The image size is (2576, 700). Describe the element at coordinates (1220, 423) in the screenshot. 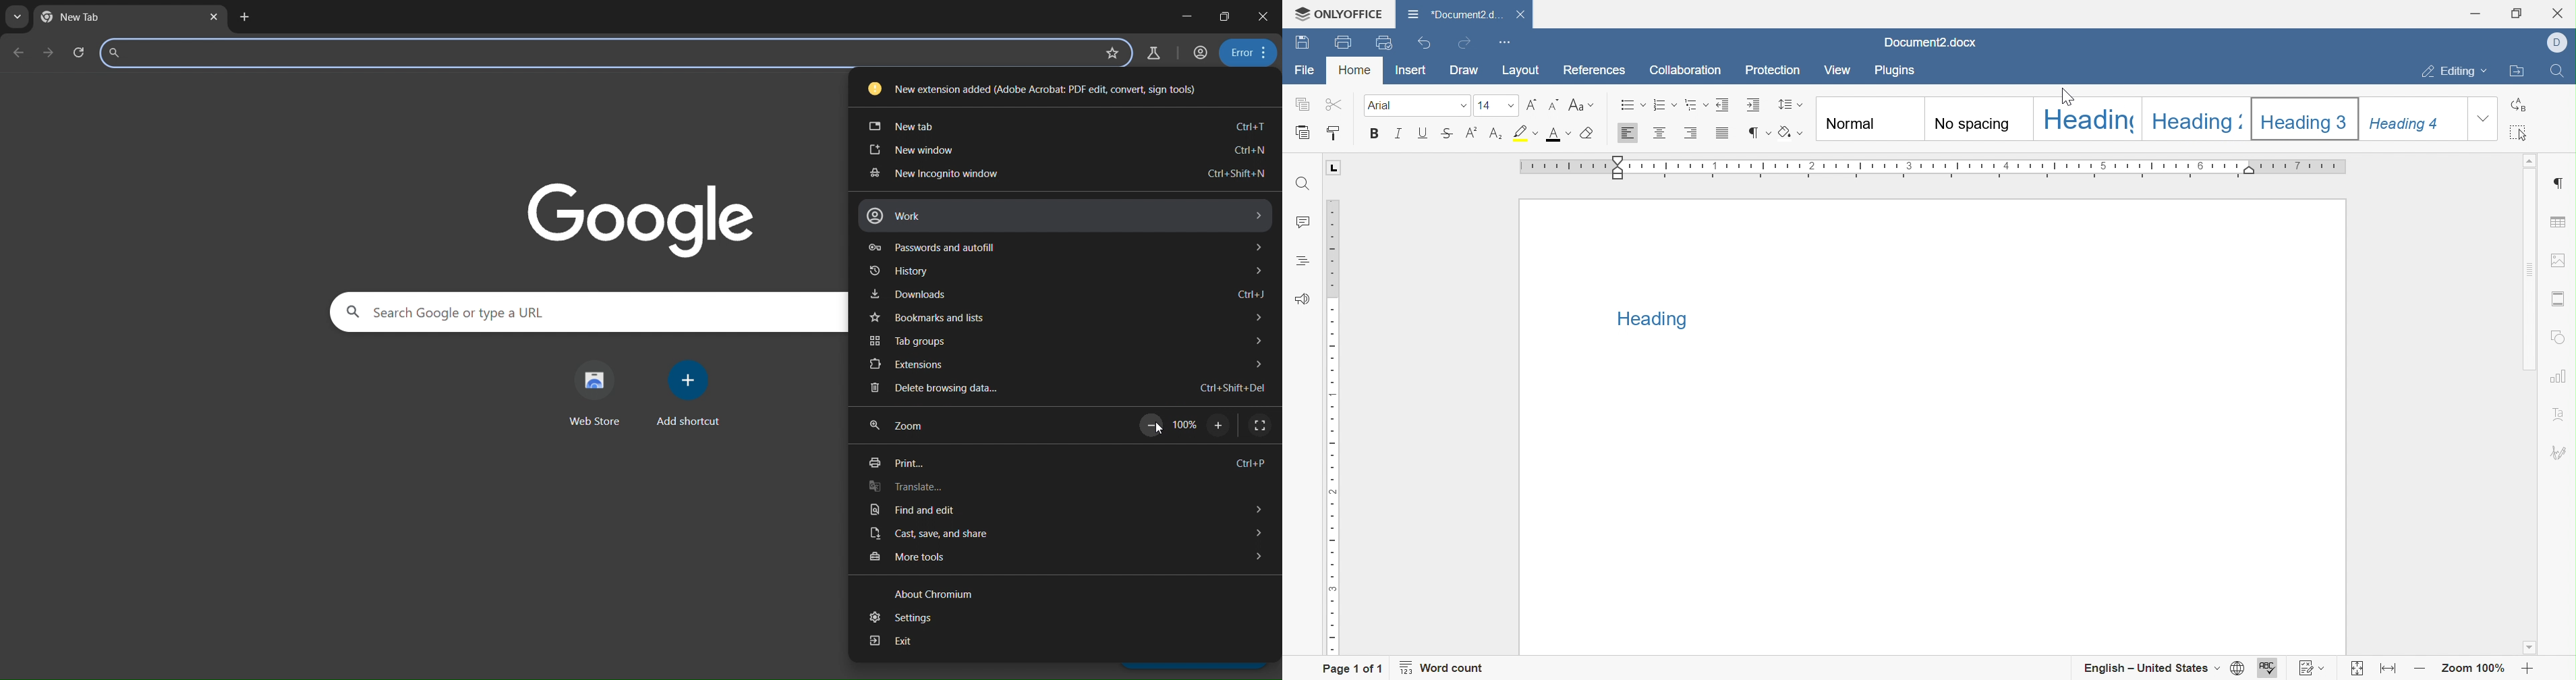

I see `zoom in` at that location.